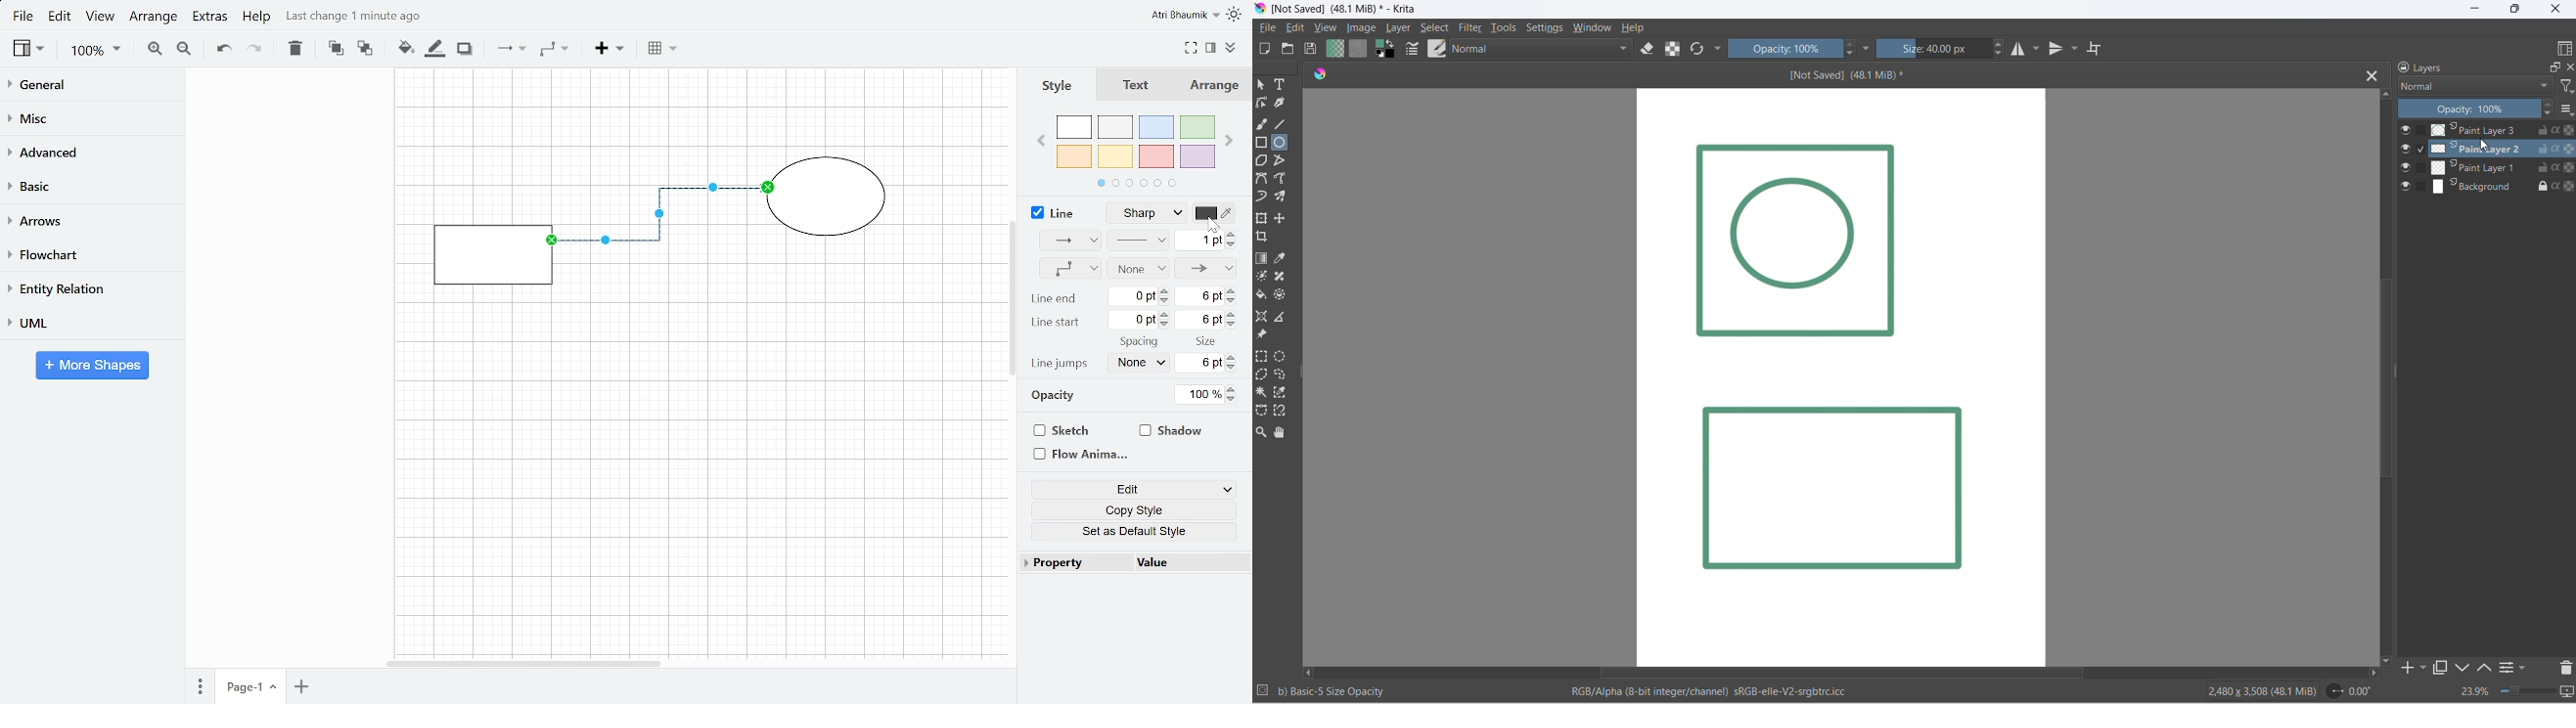 Image resolution: width=2576 pixels, height=728 pixels. Describe the element at coordinates (1134, 321) in the screenshot. I see `Current line start` at that location.